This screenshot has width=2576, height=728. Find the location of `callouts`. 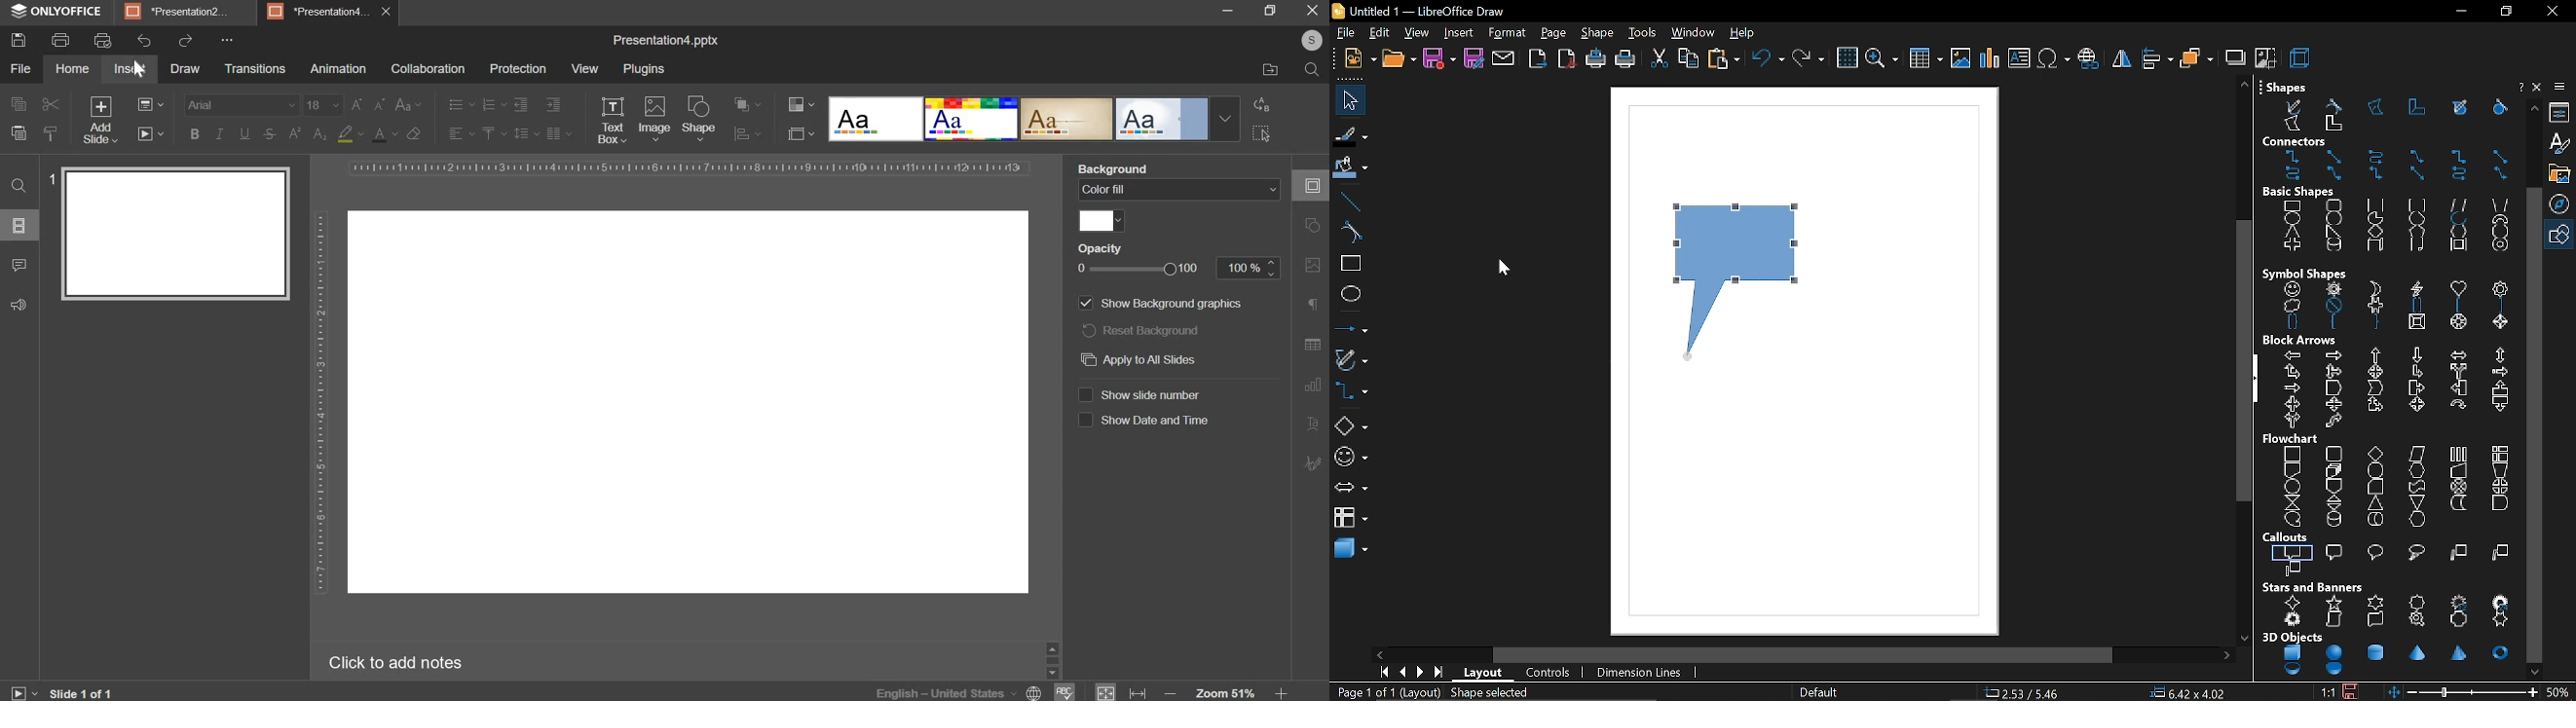

callouts is located at coordinates (2288, 537).